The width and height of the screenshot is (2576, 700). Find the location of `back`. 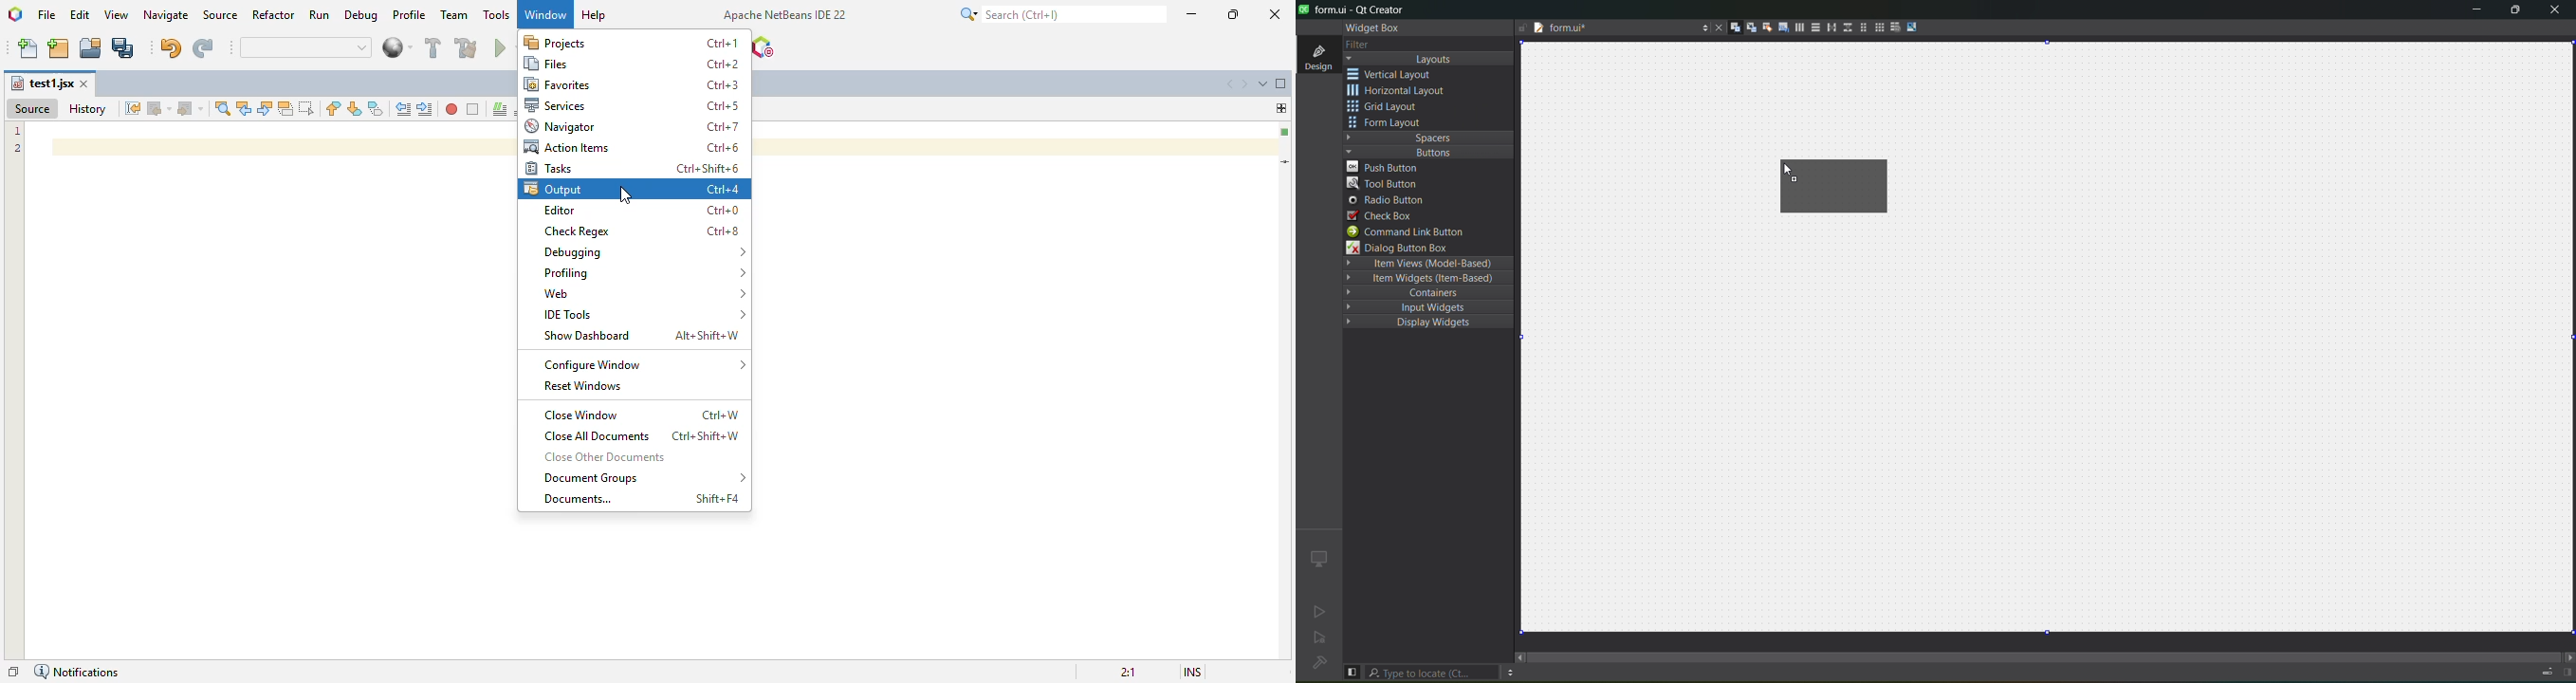

back is located at coordinates (160, 108).